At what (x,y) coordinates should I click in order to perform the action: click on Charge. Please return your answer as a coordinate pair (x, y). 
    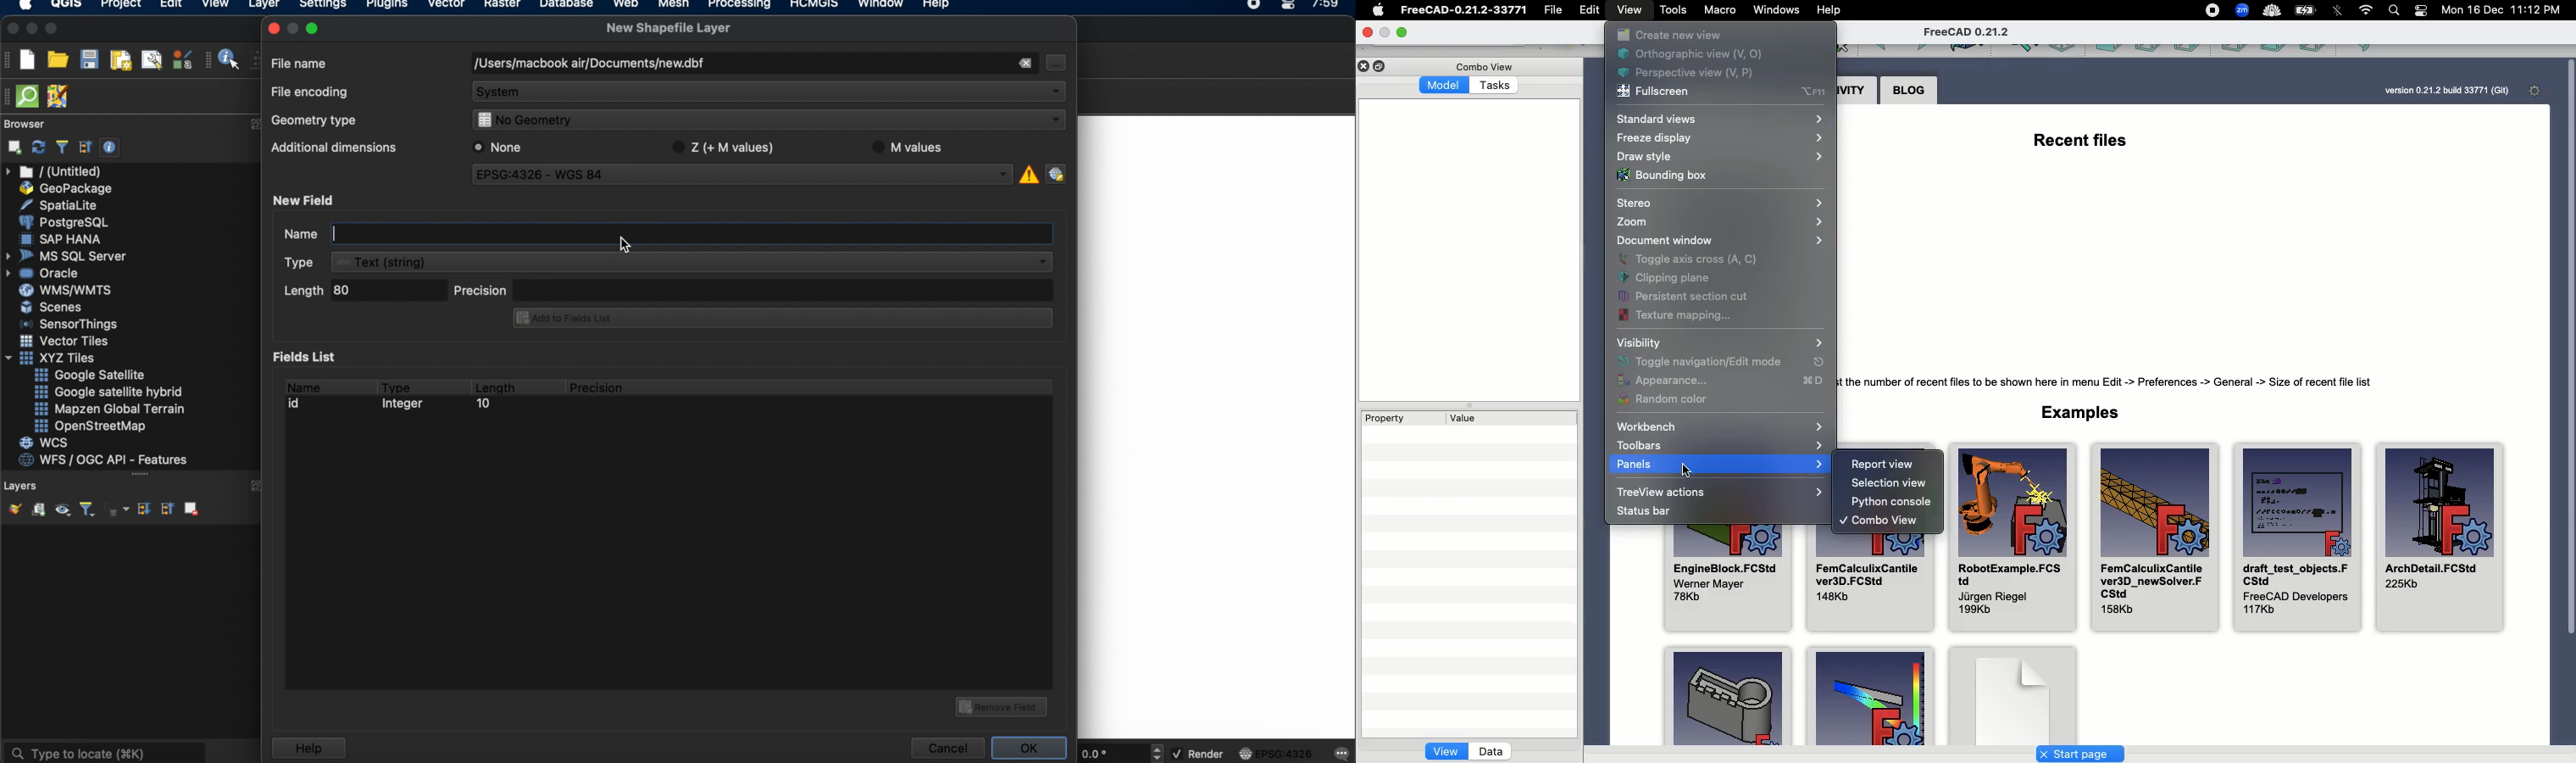
    Looking at the image, I should click on (2307, 10).